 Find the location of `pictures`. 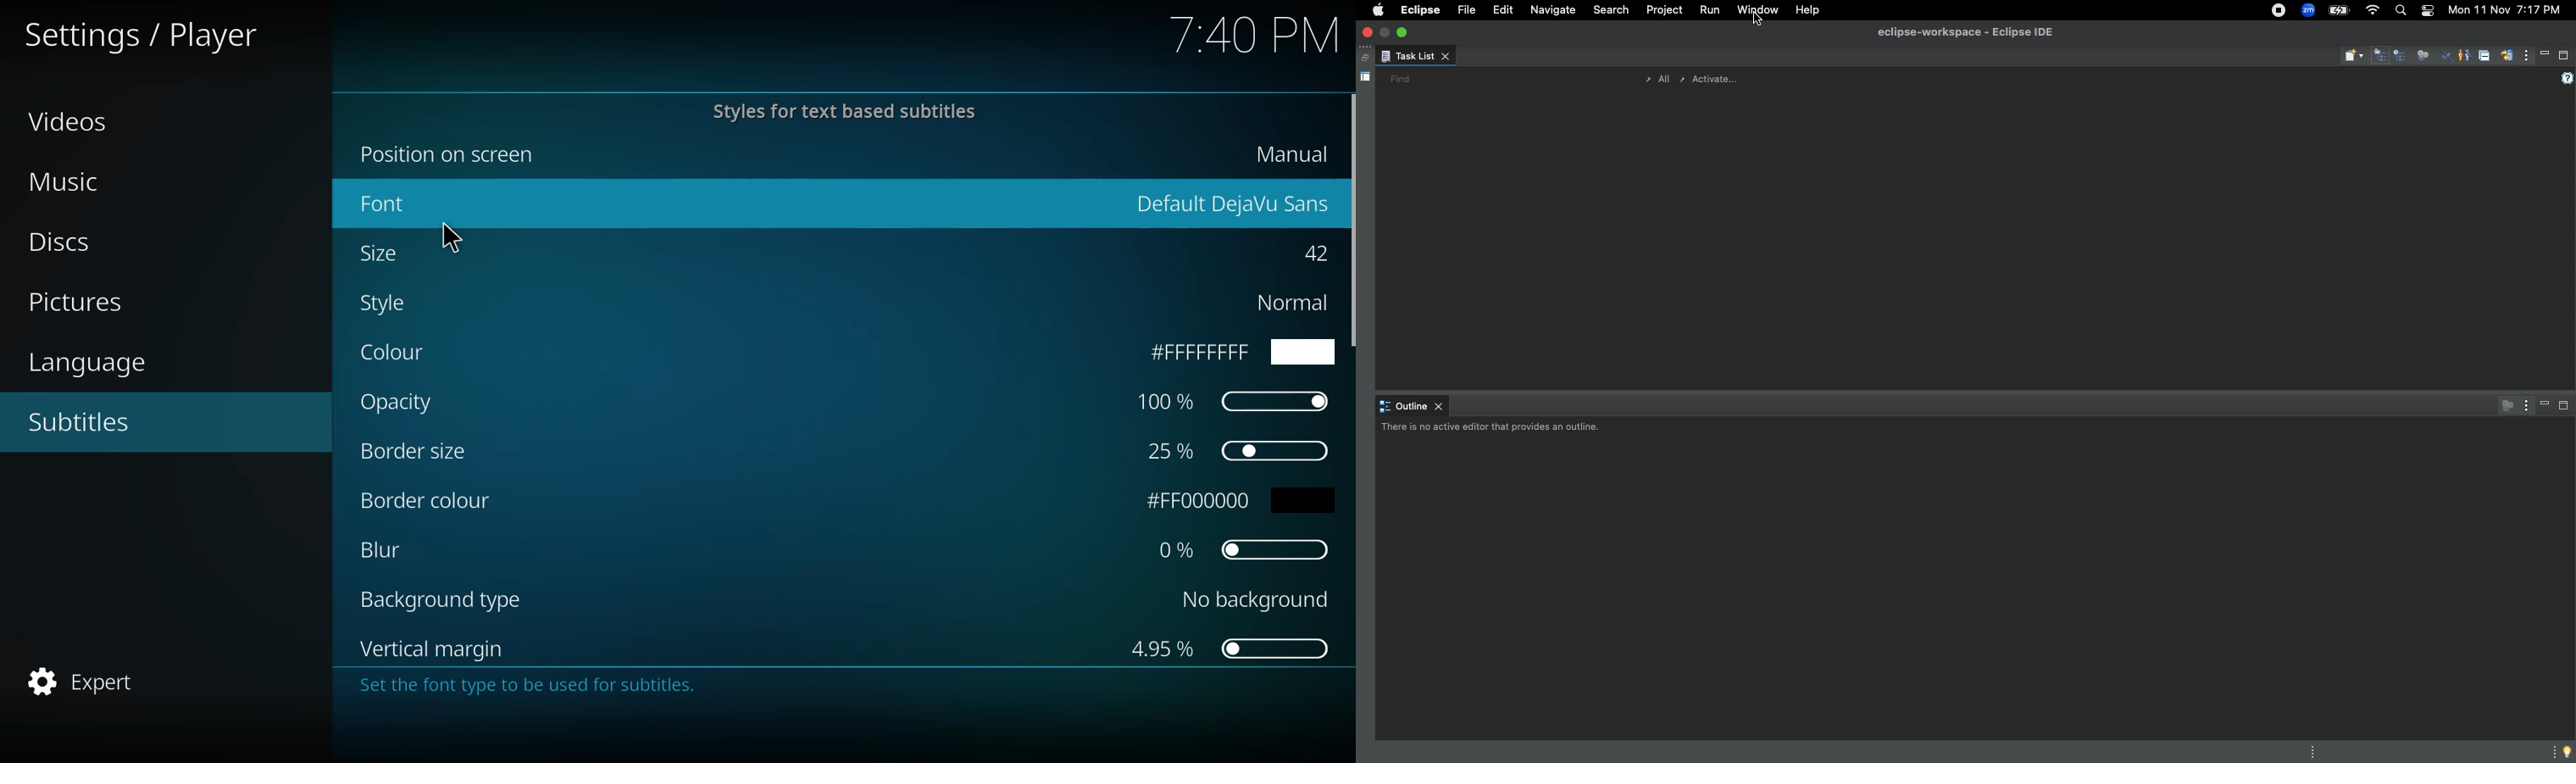

pictures is located at coordinates (78, 302).